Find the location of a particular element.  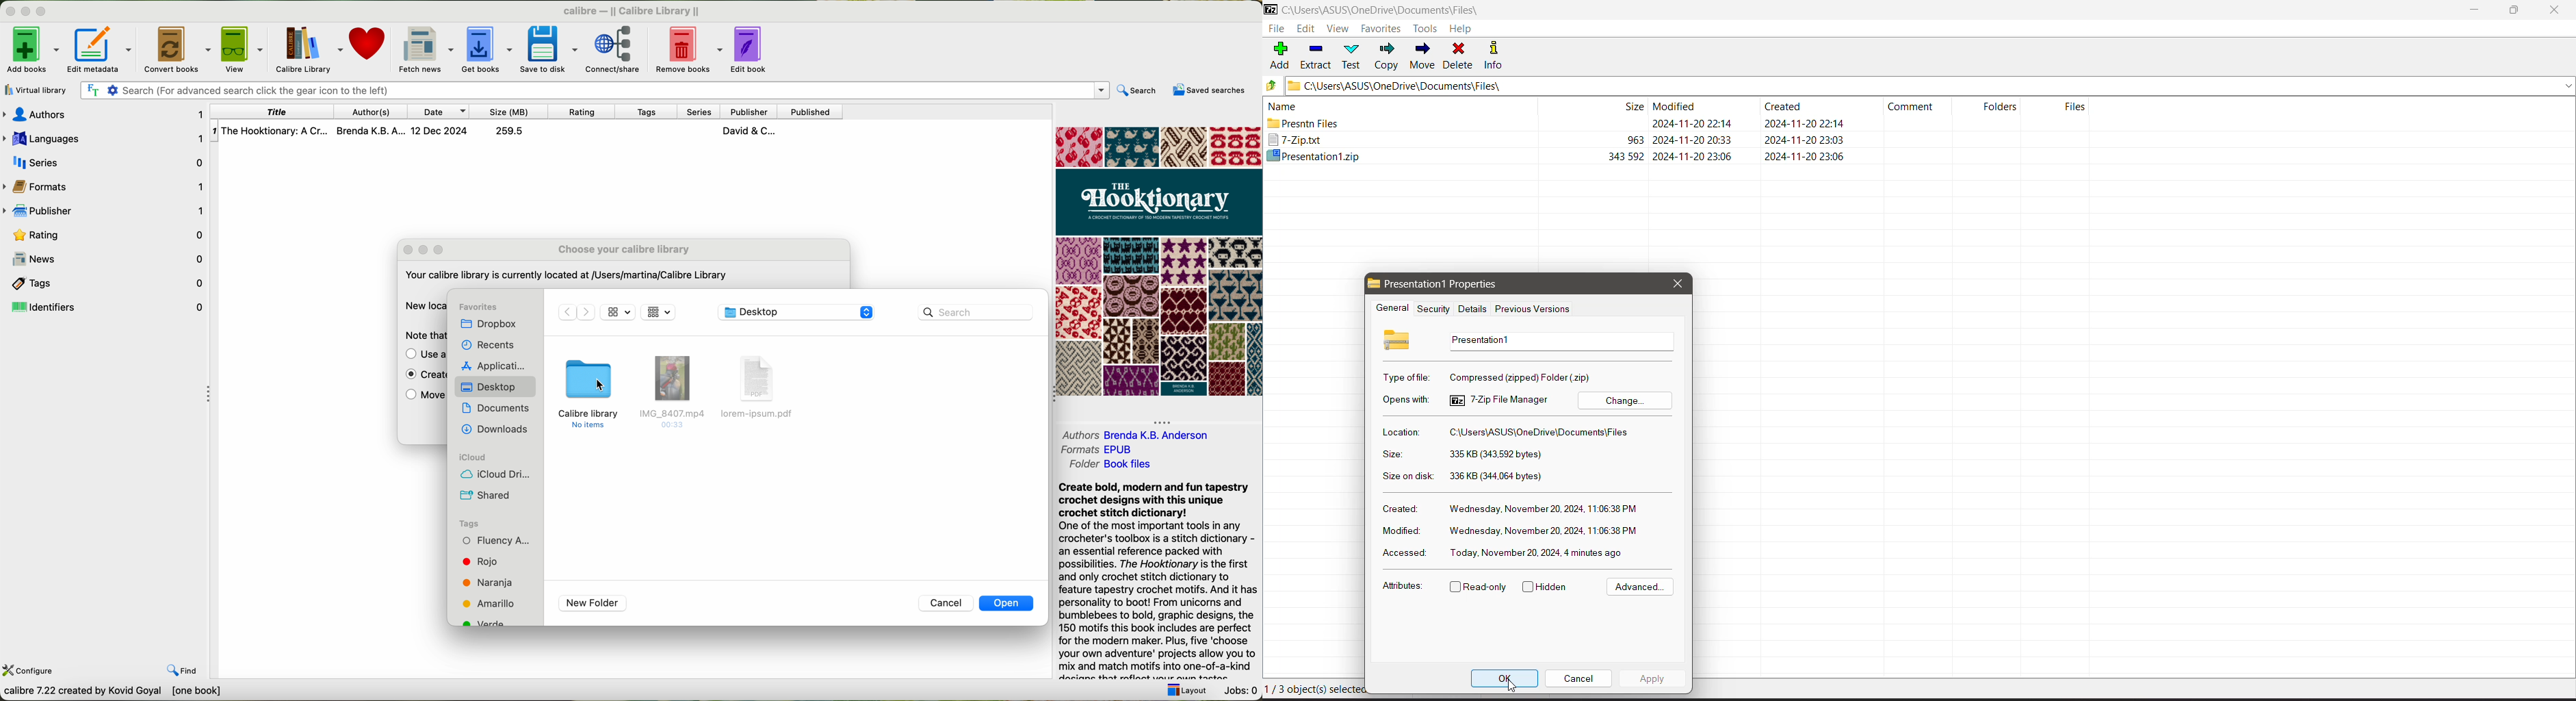

calibre — || Calibre Library || is located at coordinates (630, 10).